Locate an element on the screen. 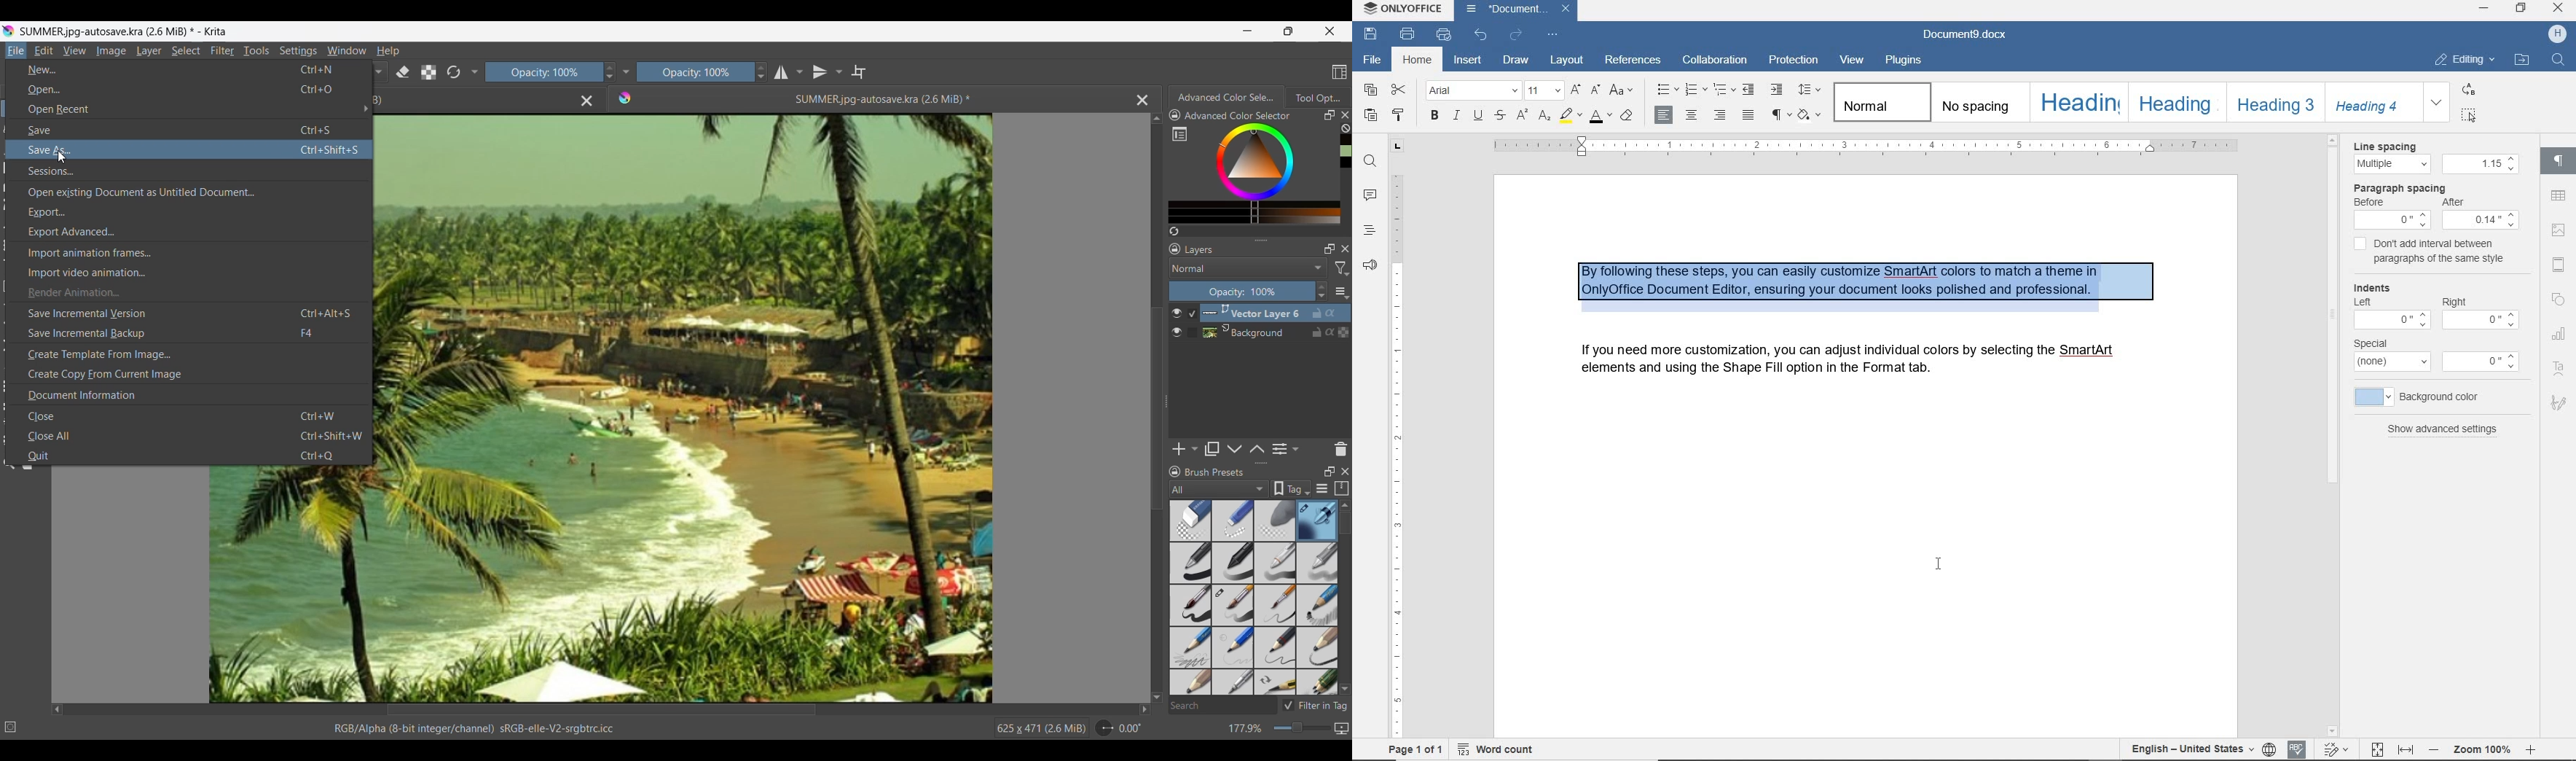 The width and height of the screenshot is (2576, 784). Duplicate layer/mask is located at coordinates (1211, 449).